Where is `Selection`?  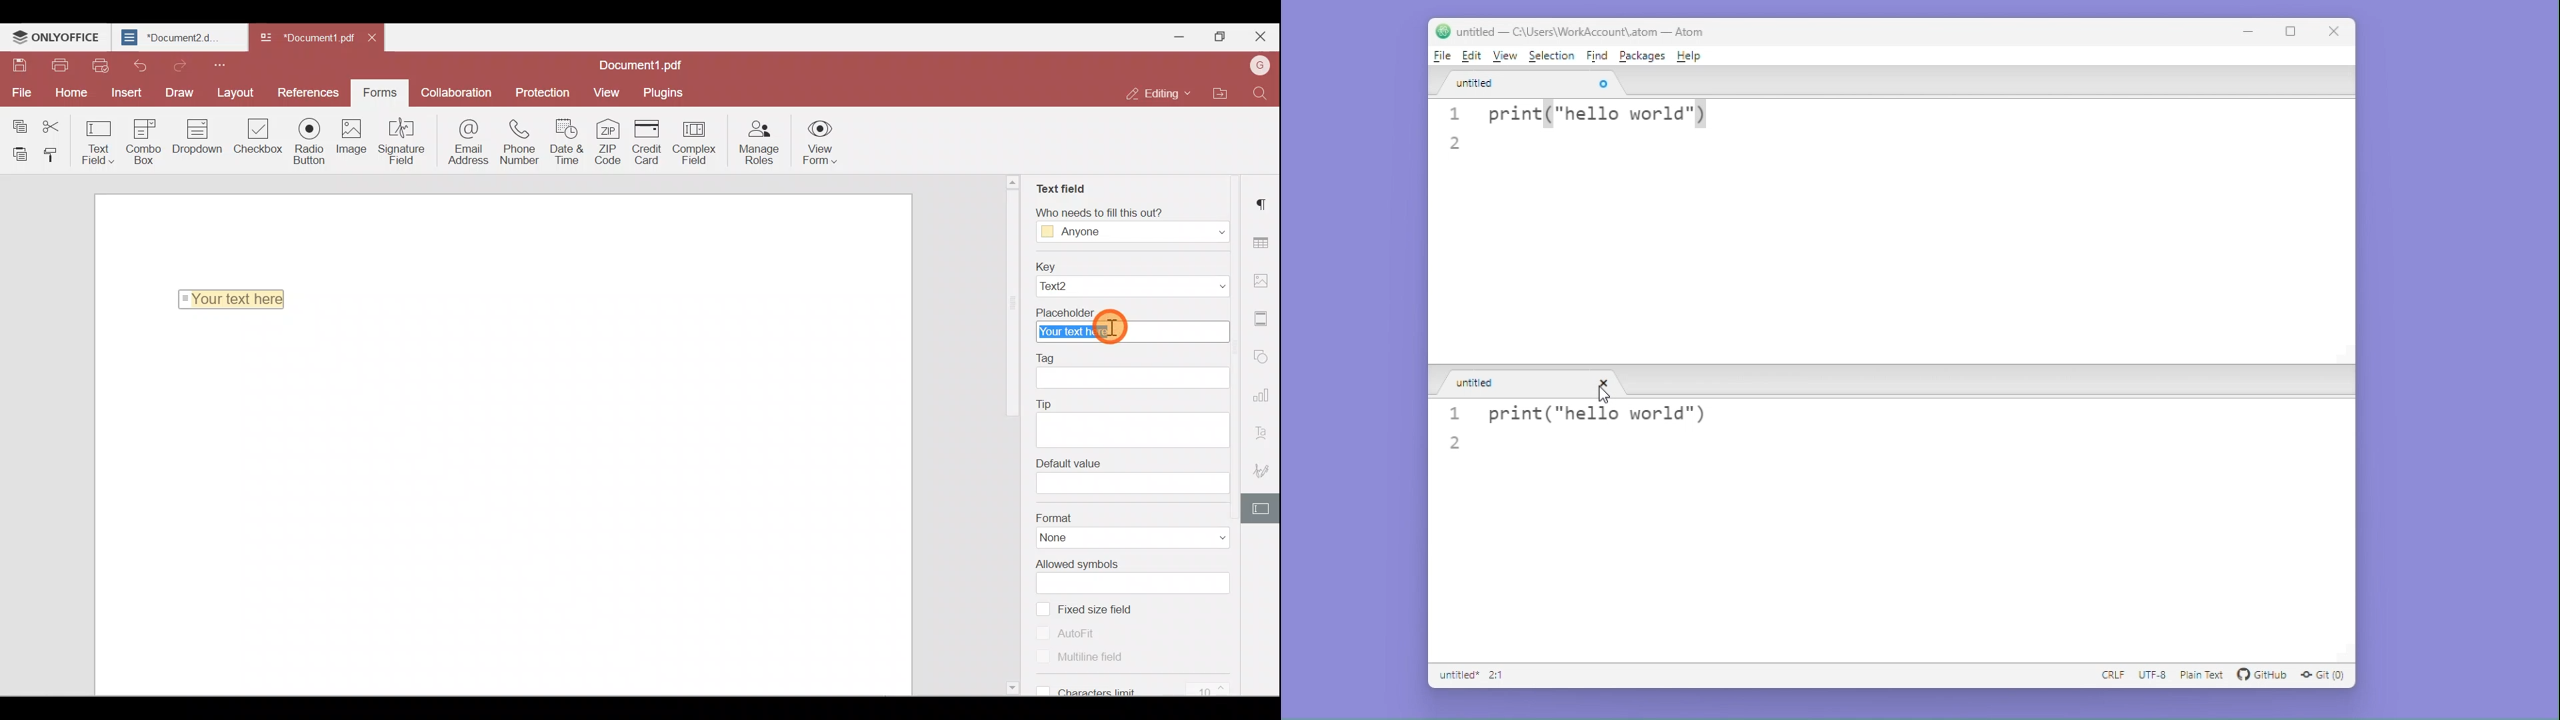 Selection is located at coordinates (1552, 57).